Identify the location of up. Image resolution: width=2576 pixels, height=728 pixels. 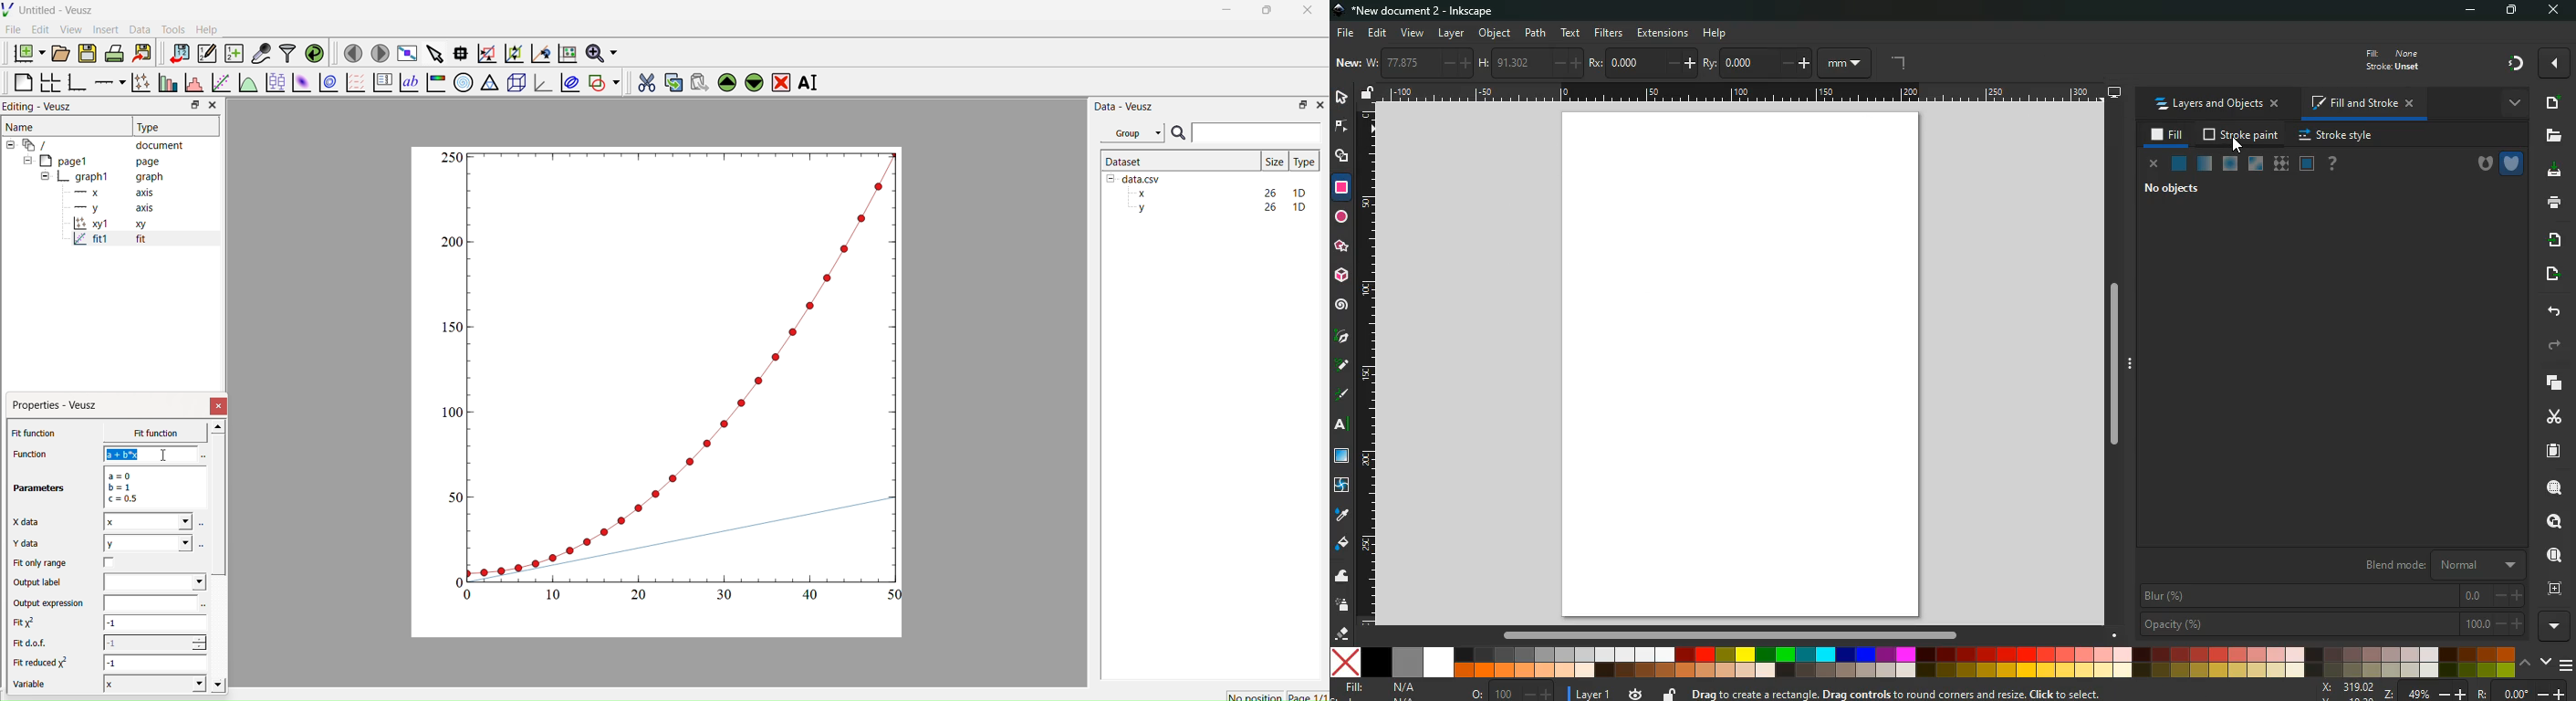
(2526, 664).